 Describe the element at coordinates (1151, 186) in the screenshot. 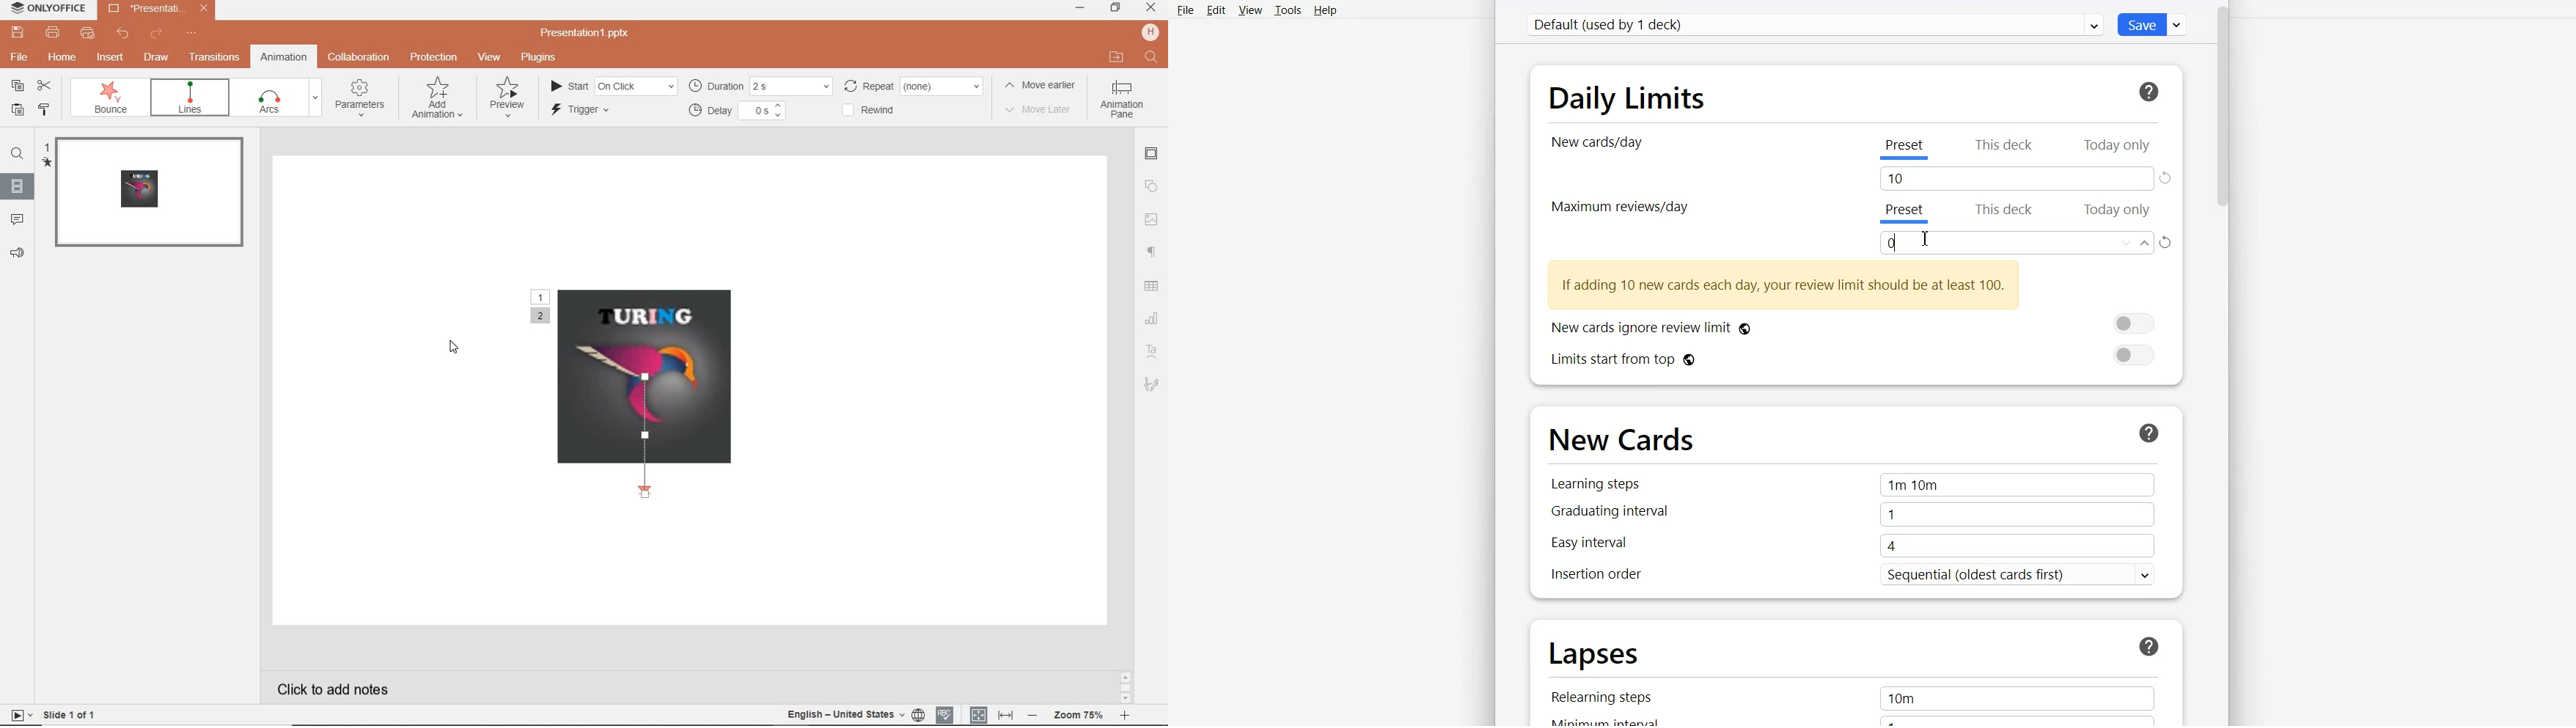

I see `shape` at that location.